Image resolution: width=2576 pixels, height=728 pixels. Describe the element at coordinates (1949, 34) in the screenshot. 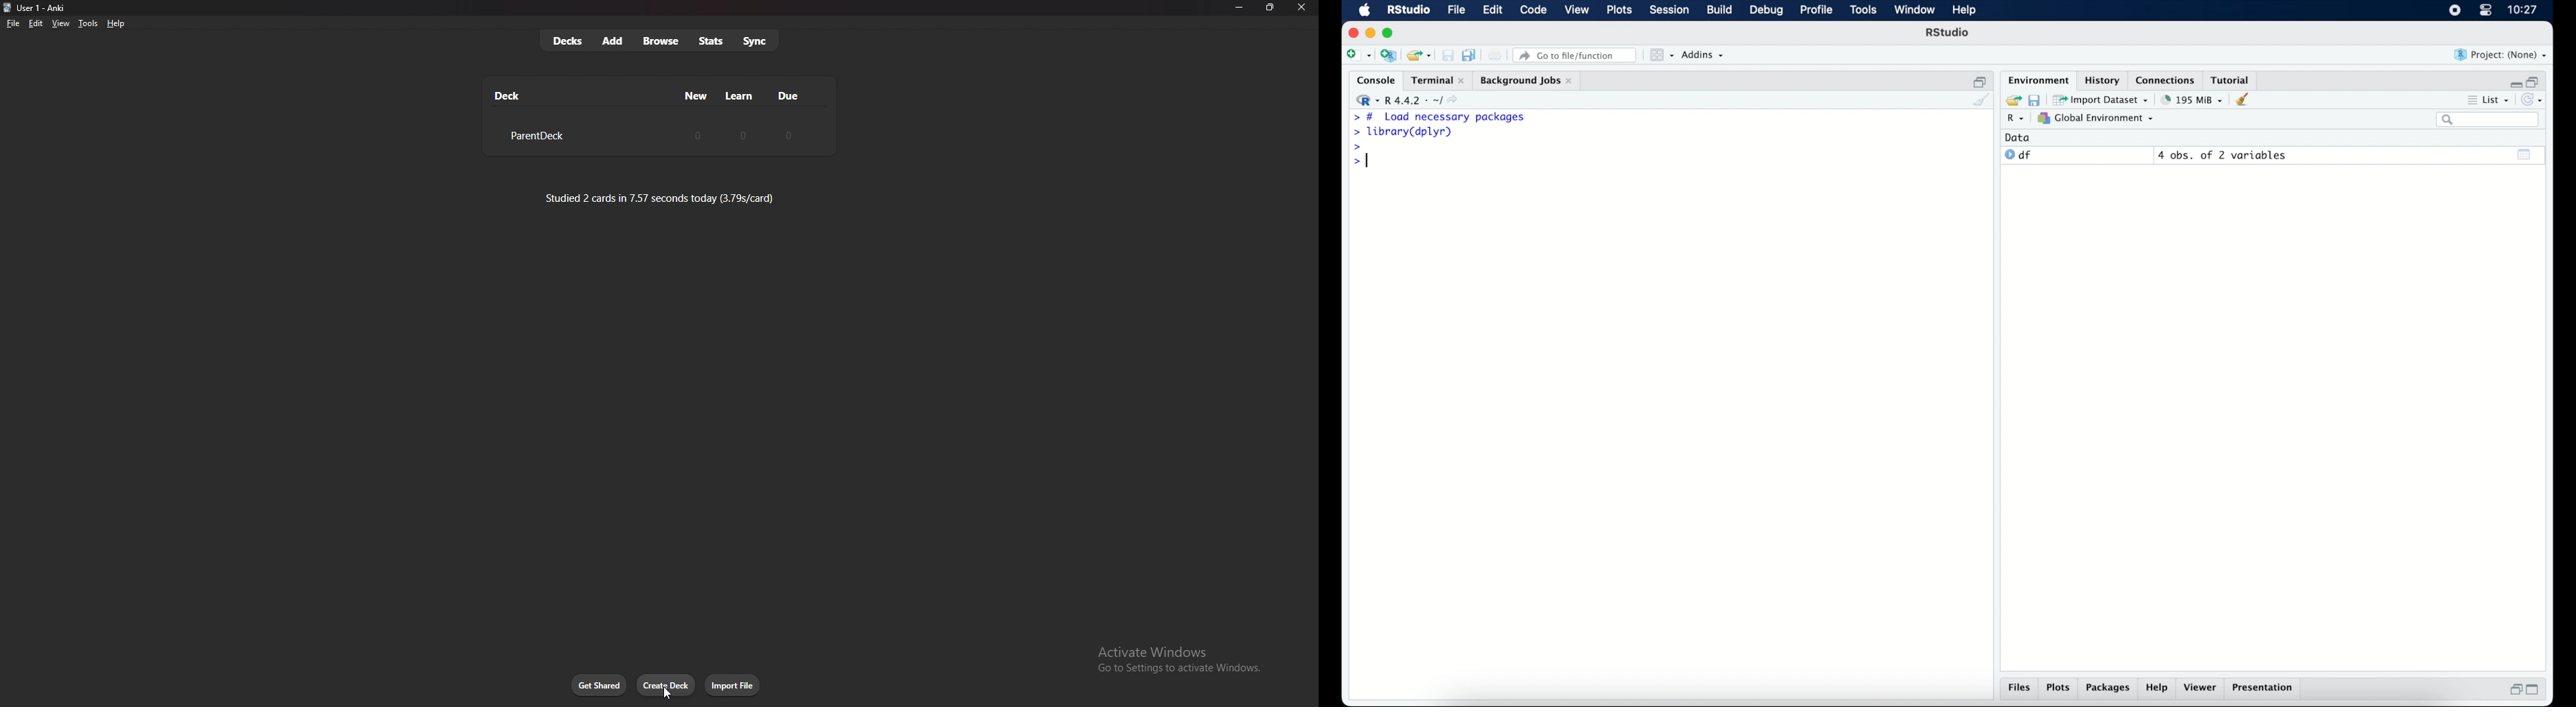

I see `R Studio` at that location.